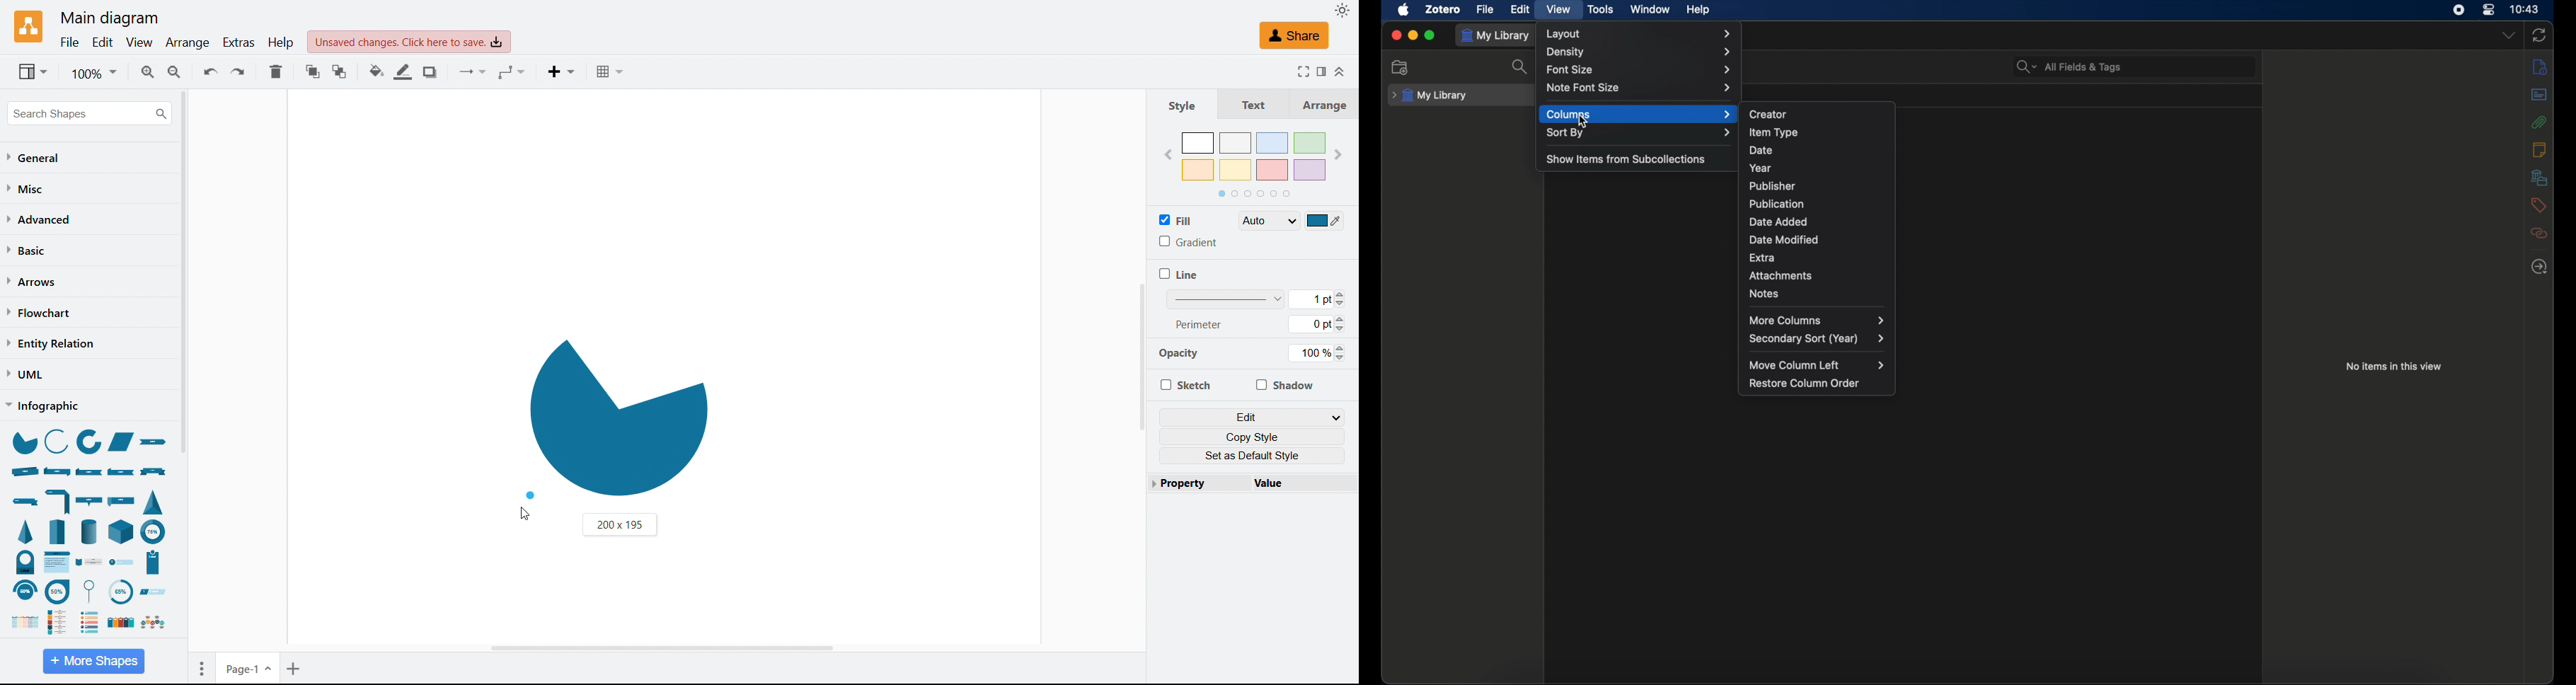  What do you see at coordinates (71, 43) in the screenshot?
I see `File ` at bounding box center [71, 43].